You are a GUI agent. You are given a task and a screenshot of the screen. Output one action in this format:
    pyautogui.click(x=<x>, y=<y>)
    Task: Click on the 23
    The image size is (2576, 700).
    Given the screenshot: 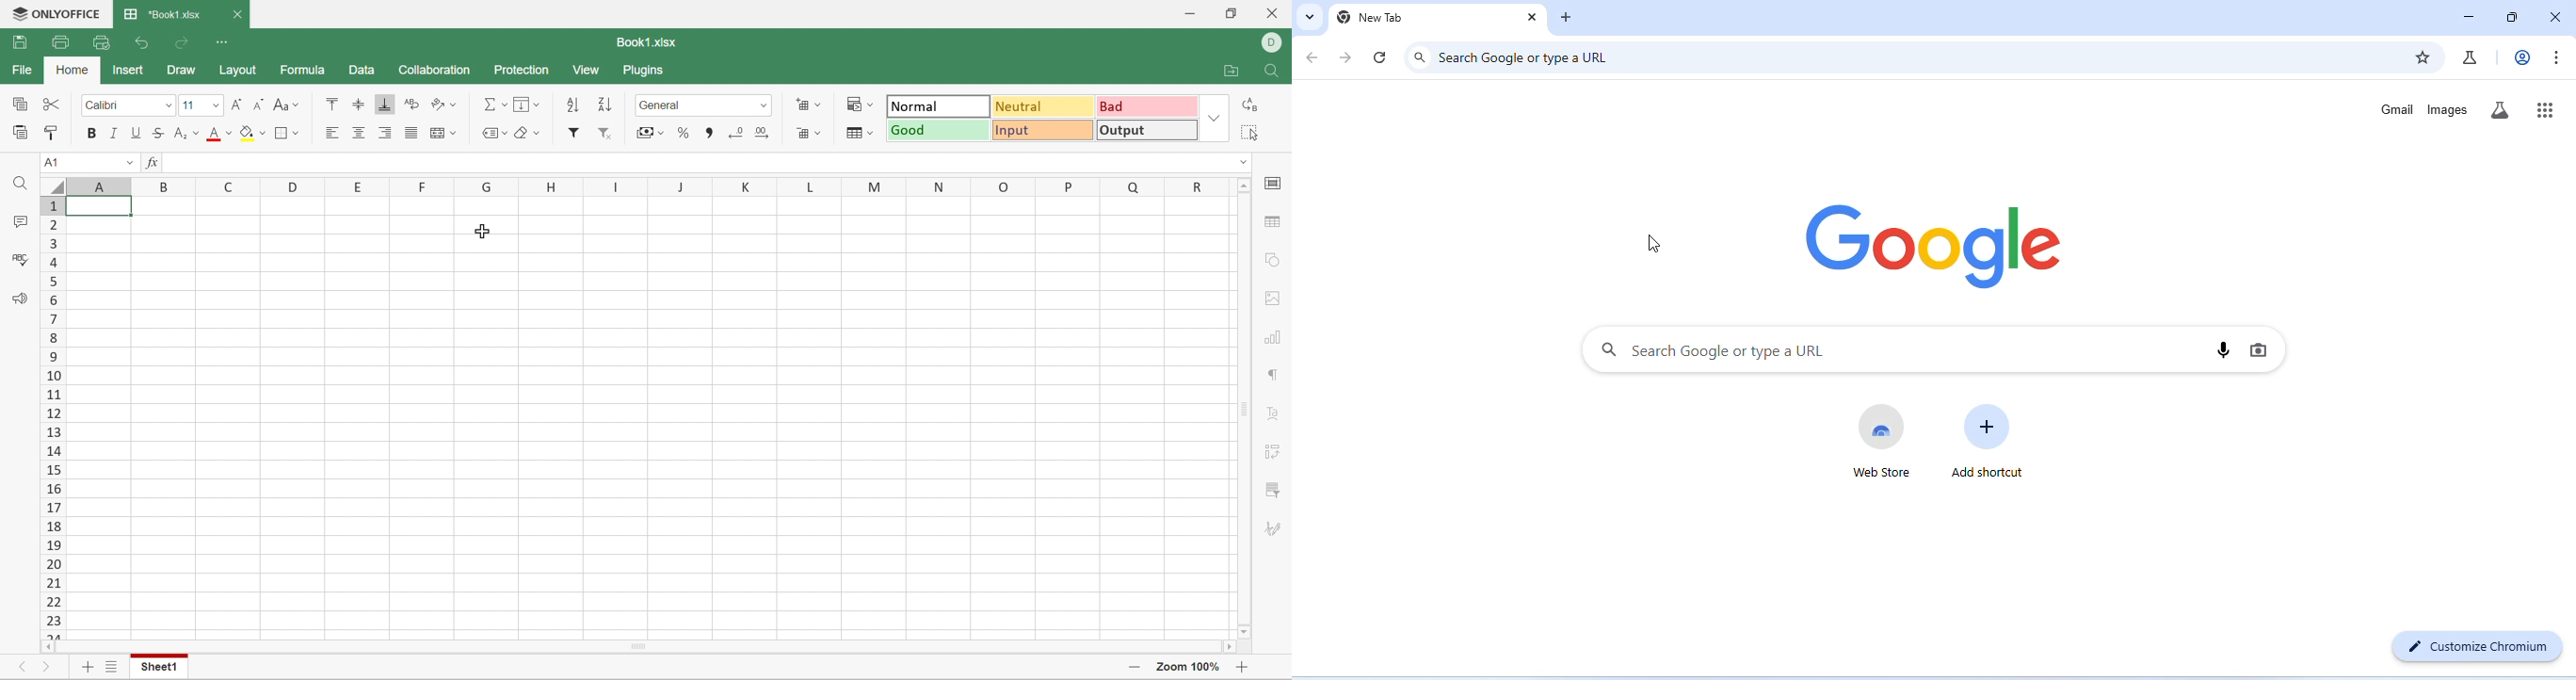 What is the action you would take?
    pyautogui.click(x=58, y=623)
    